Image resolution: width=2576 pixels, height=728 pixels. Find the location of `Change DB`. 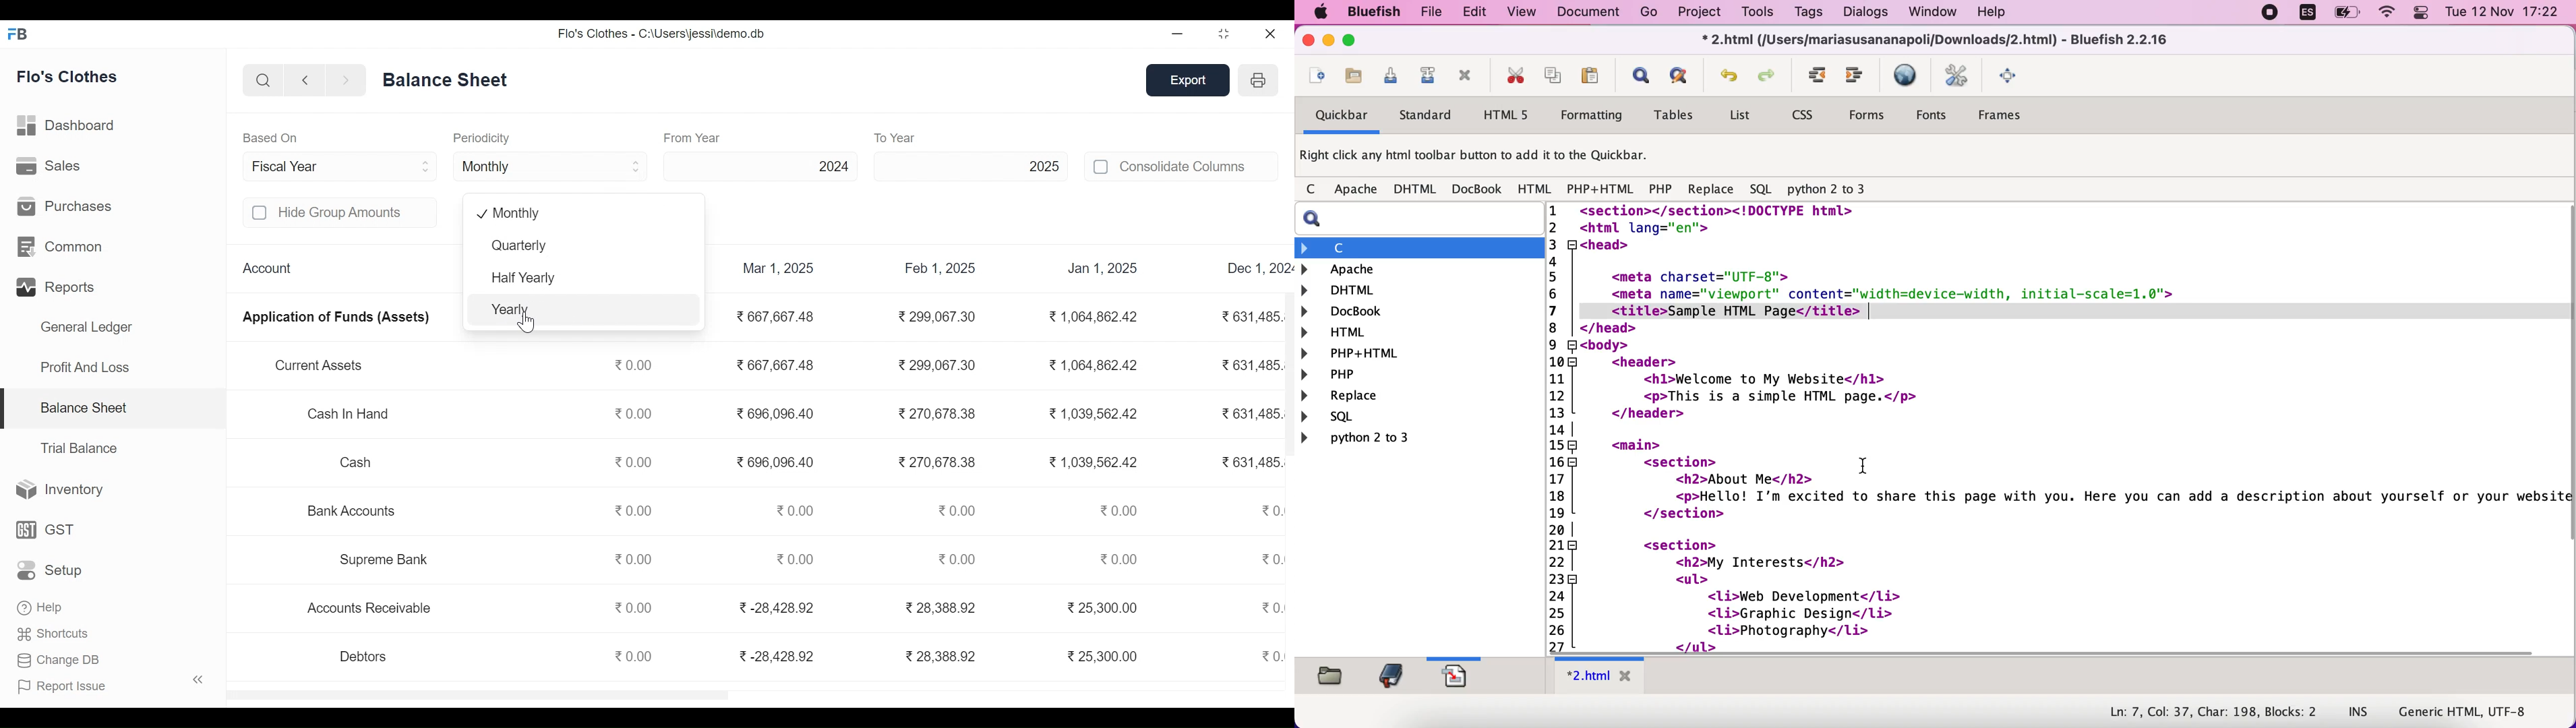

Change DB is located at coordinates (59, 659).